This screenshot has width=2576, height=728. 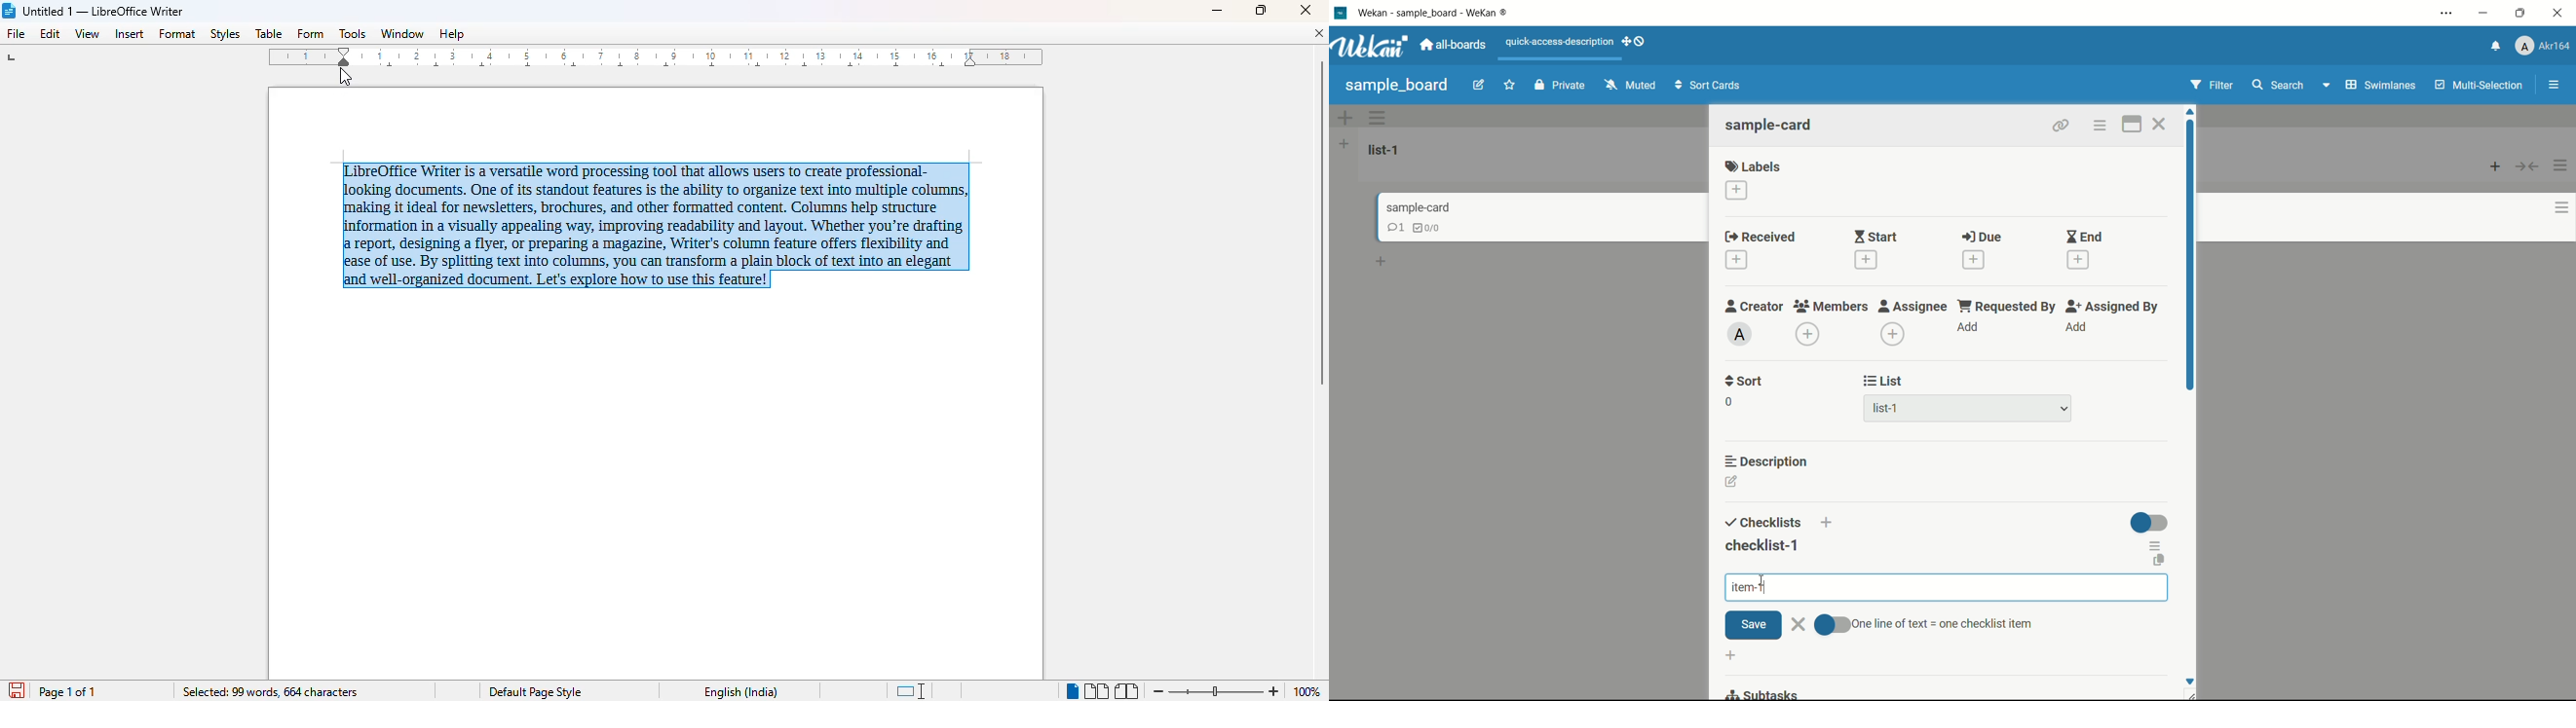 I want to click on vertical scroll bar, so click(x=1320, y=223).